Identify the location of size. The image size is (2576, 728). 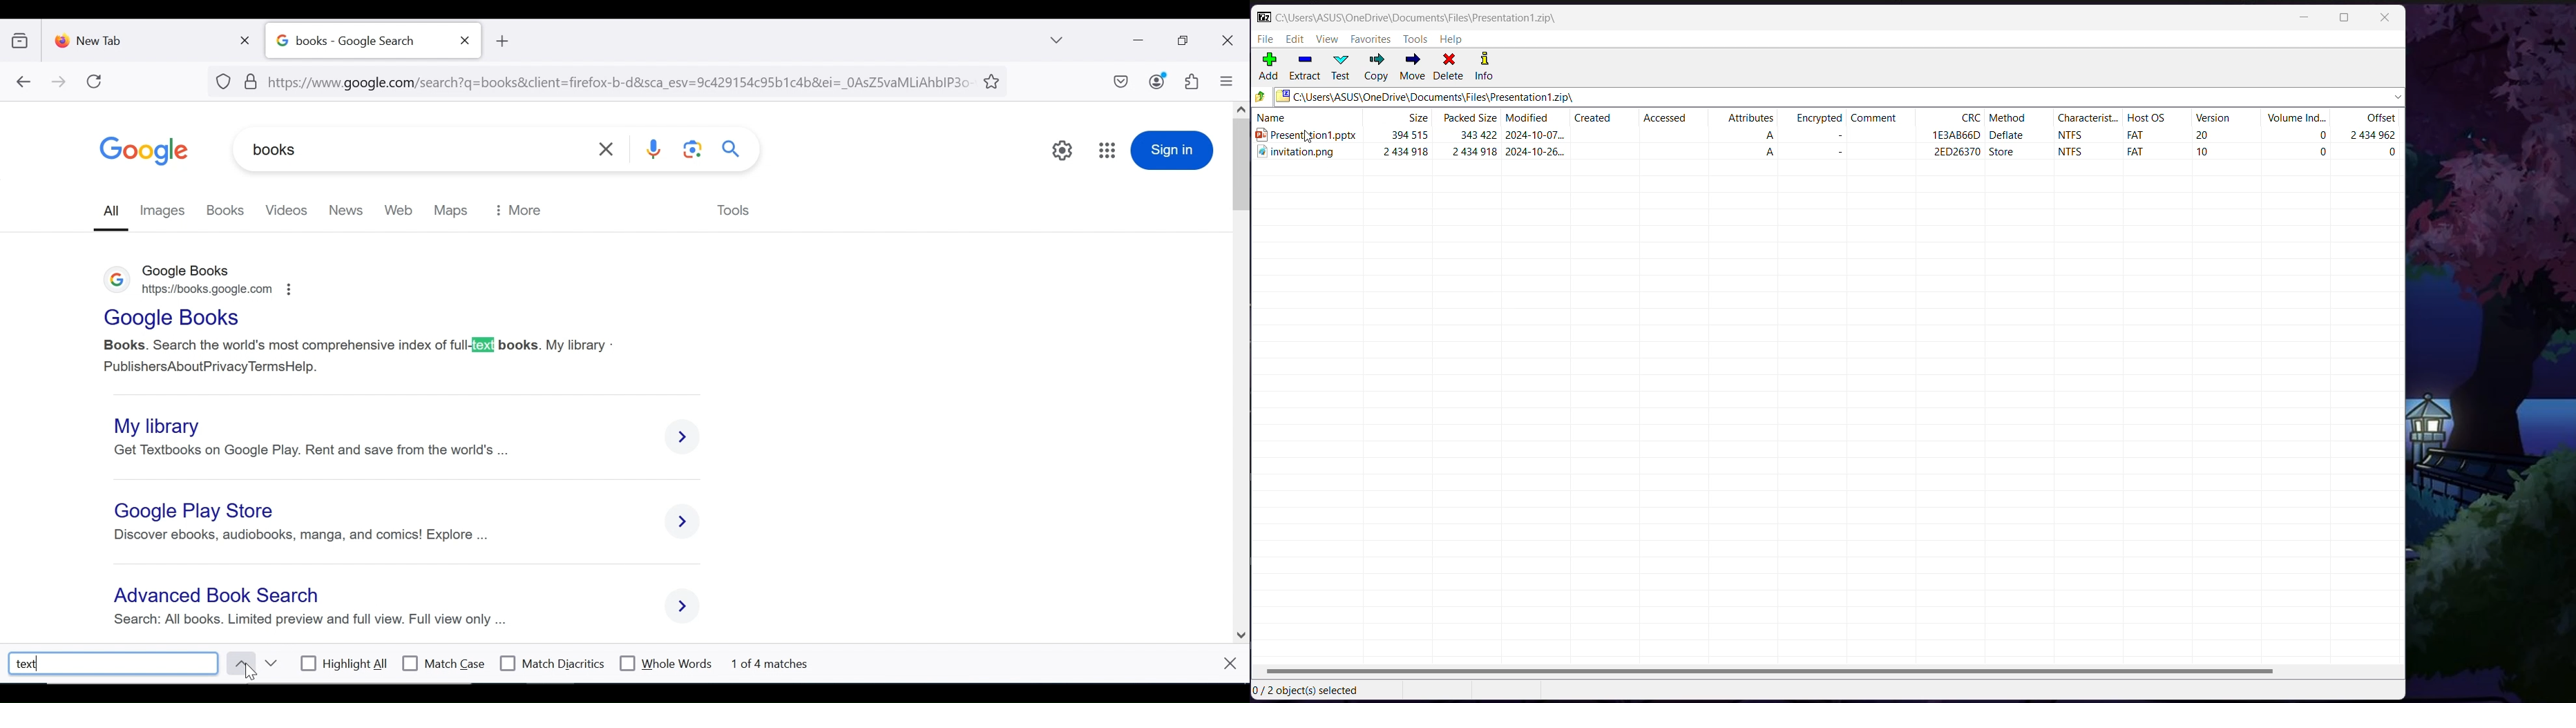
(1419, 119).